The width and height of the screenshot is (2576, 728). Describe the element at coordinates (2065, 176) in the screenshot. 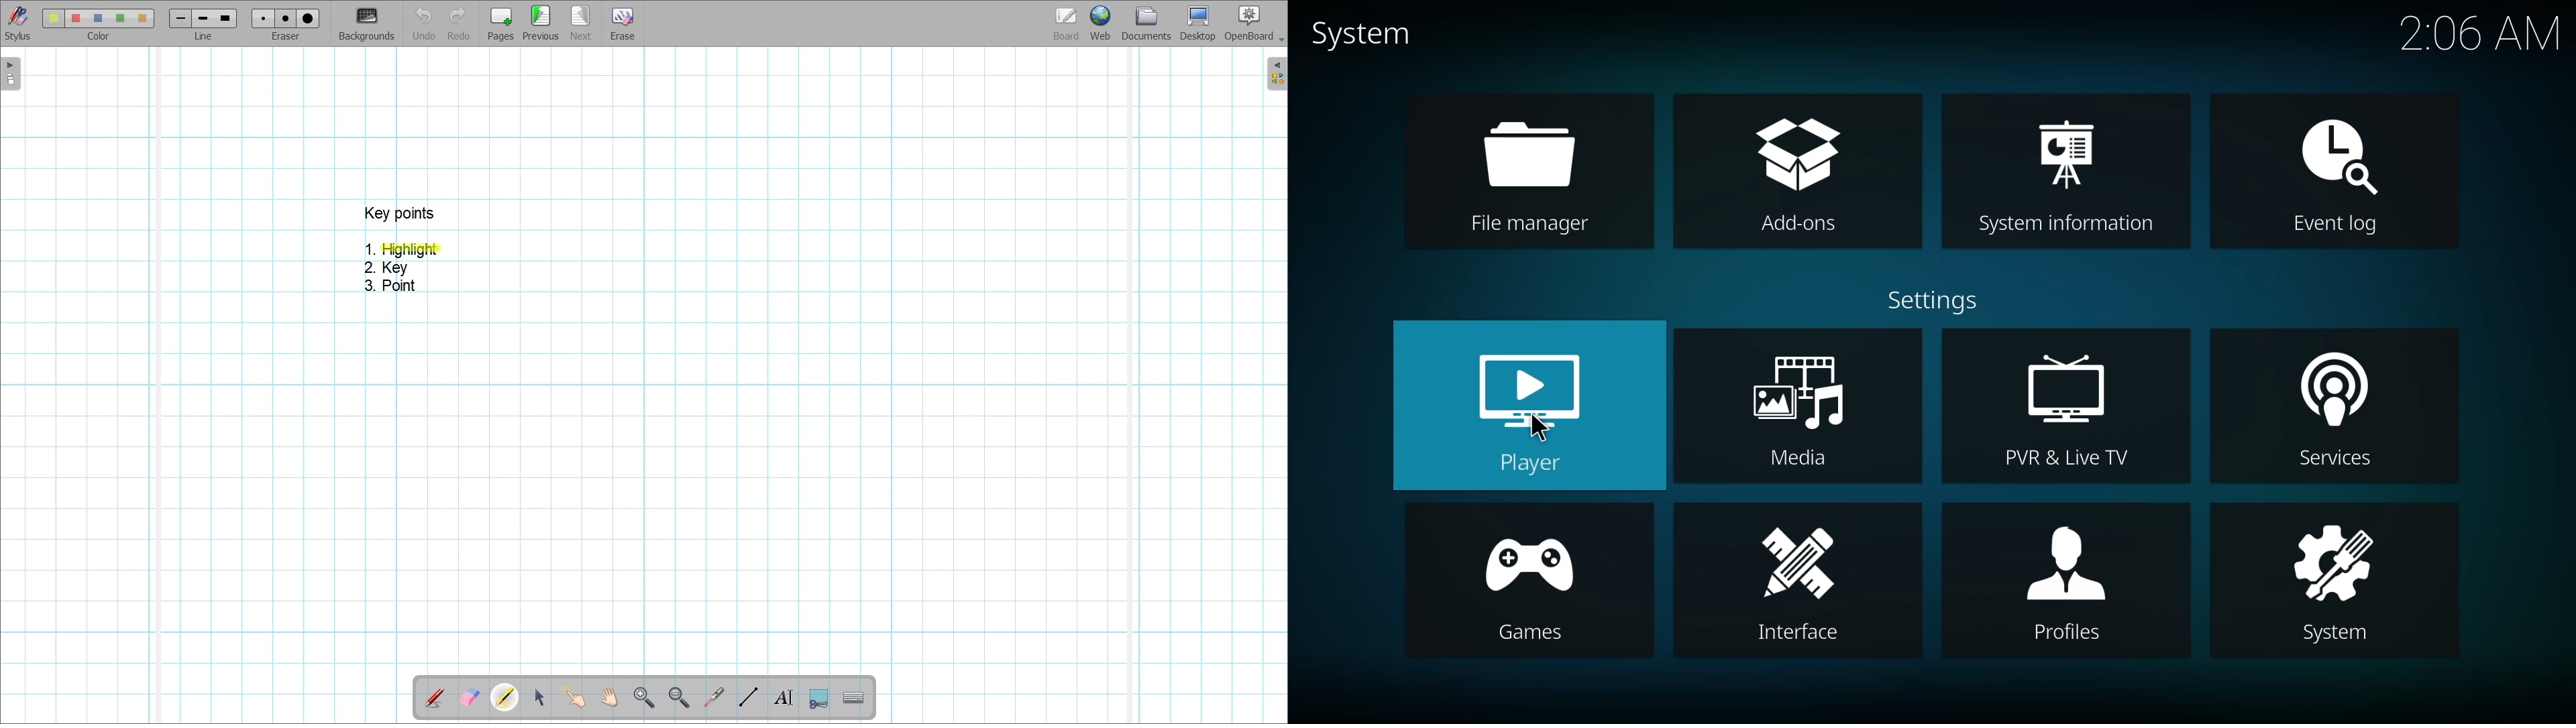

I see `system information` at that location.